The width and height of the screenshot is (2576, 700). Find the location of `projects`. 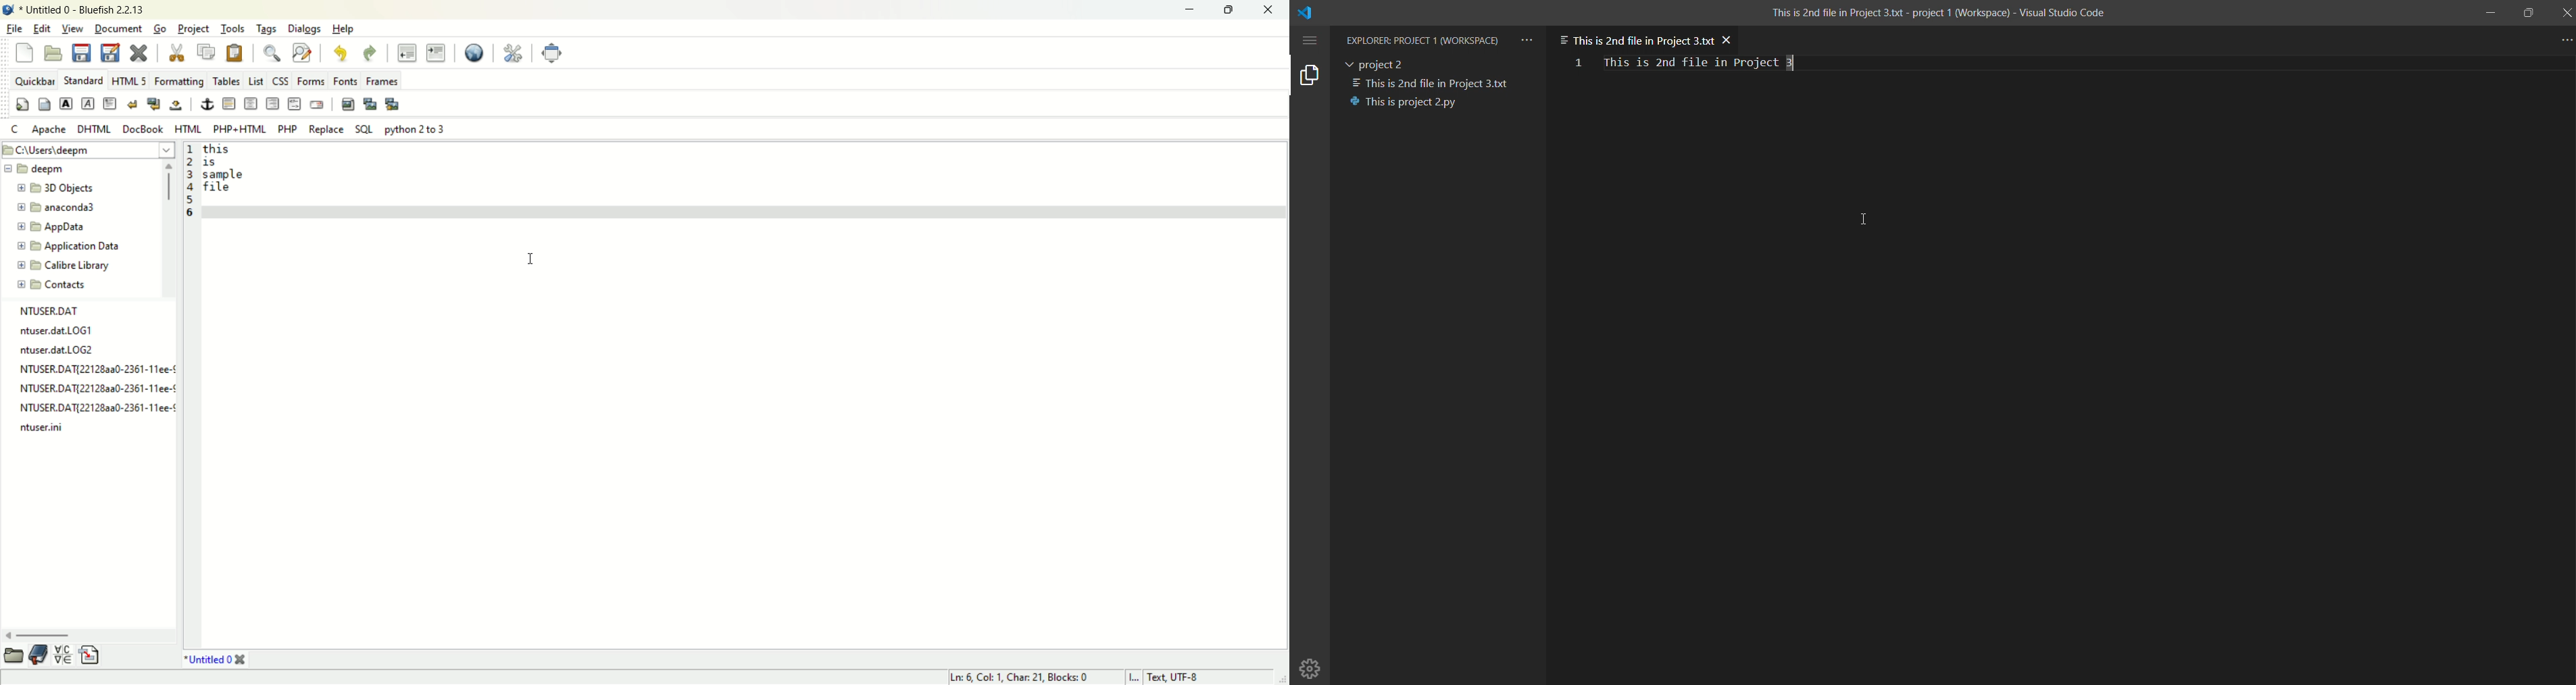

projects is located at coordinates (193, 27).